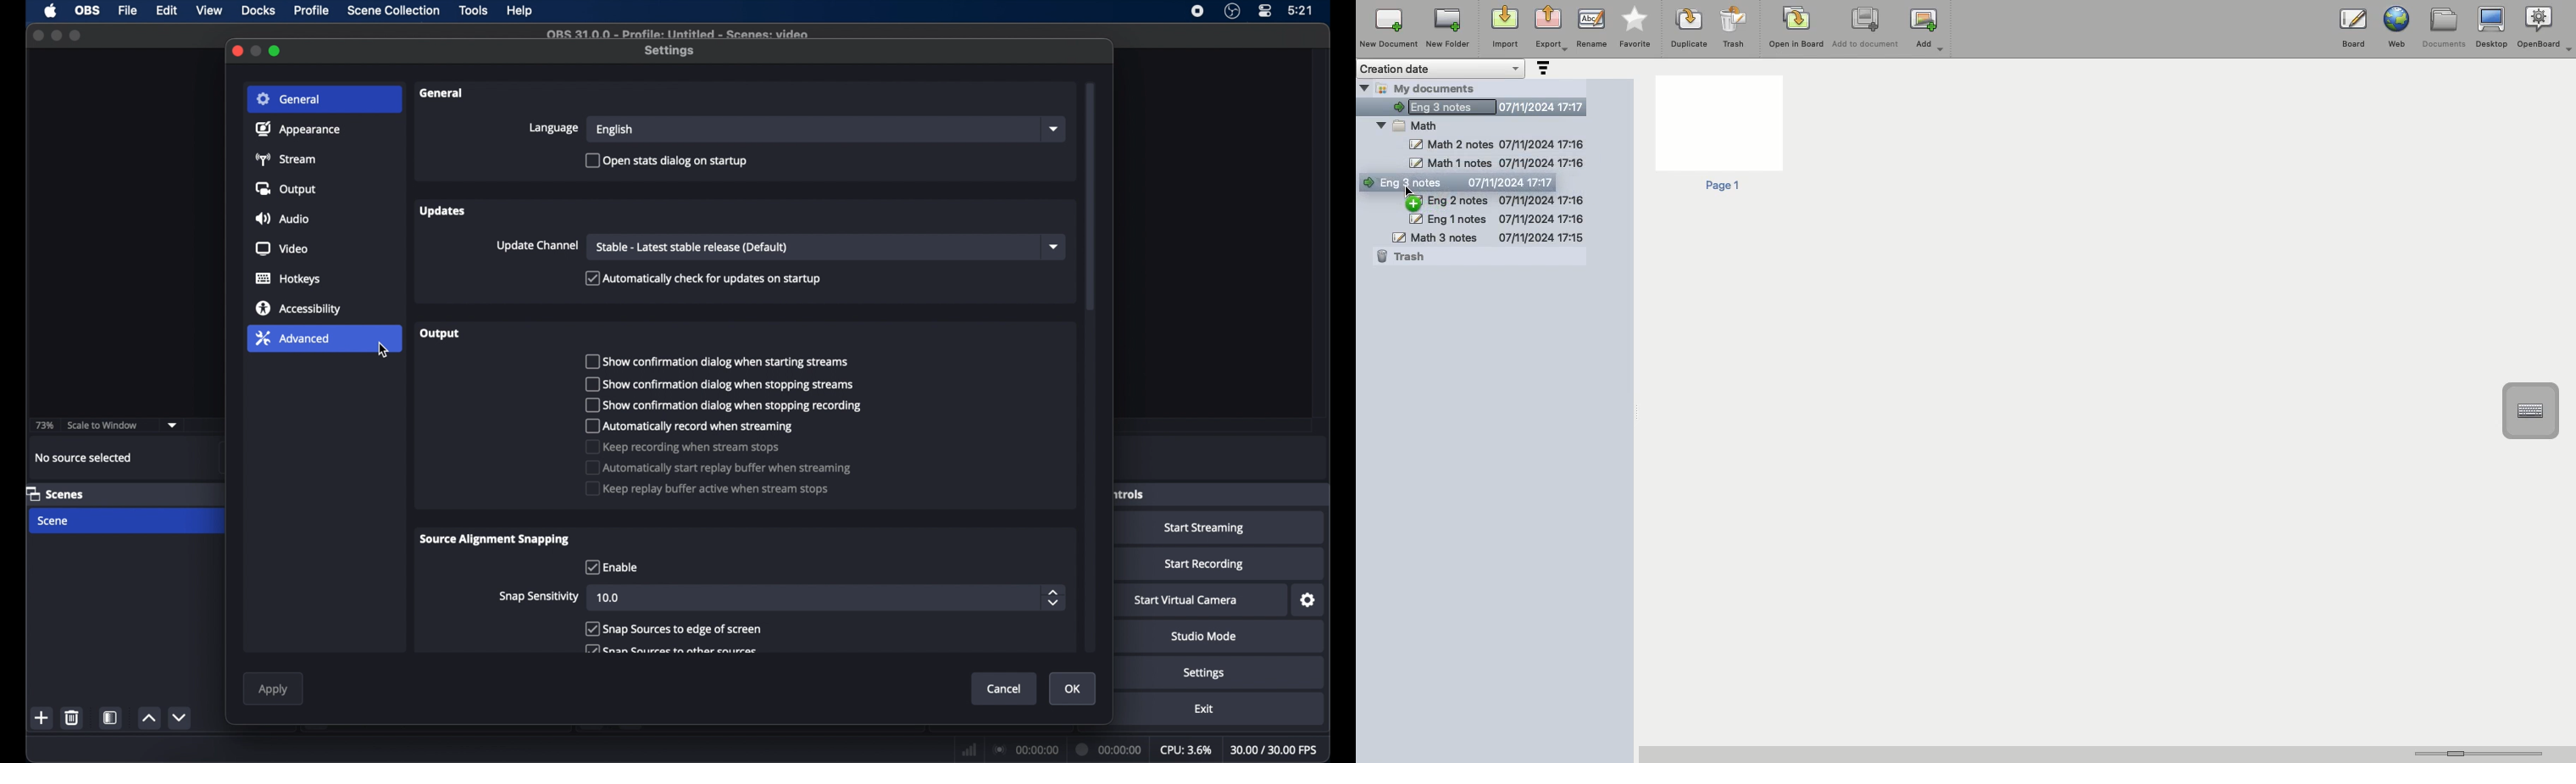  What do you see at coordinates (1389, 28) in the screenshot?
I see `New document` at bounding box center [1389, 28].